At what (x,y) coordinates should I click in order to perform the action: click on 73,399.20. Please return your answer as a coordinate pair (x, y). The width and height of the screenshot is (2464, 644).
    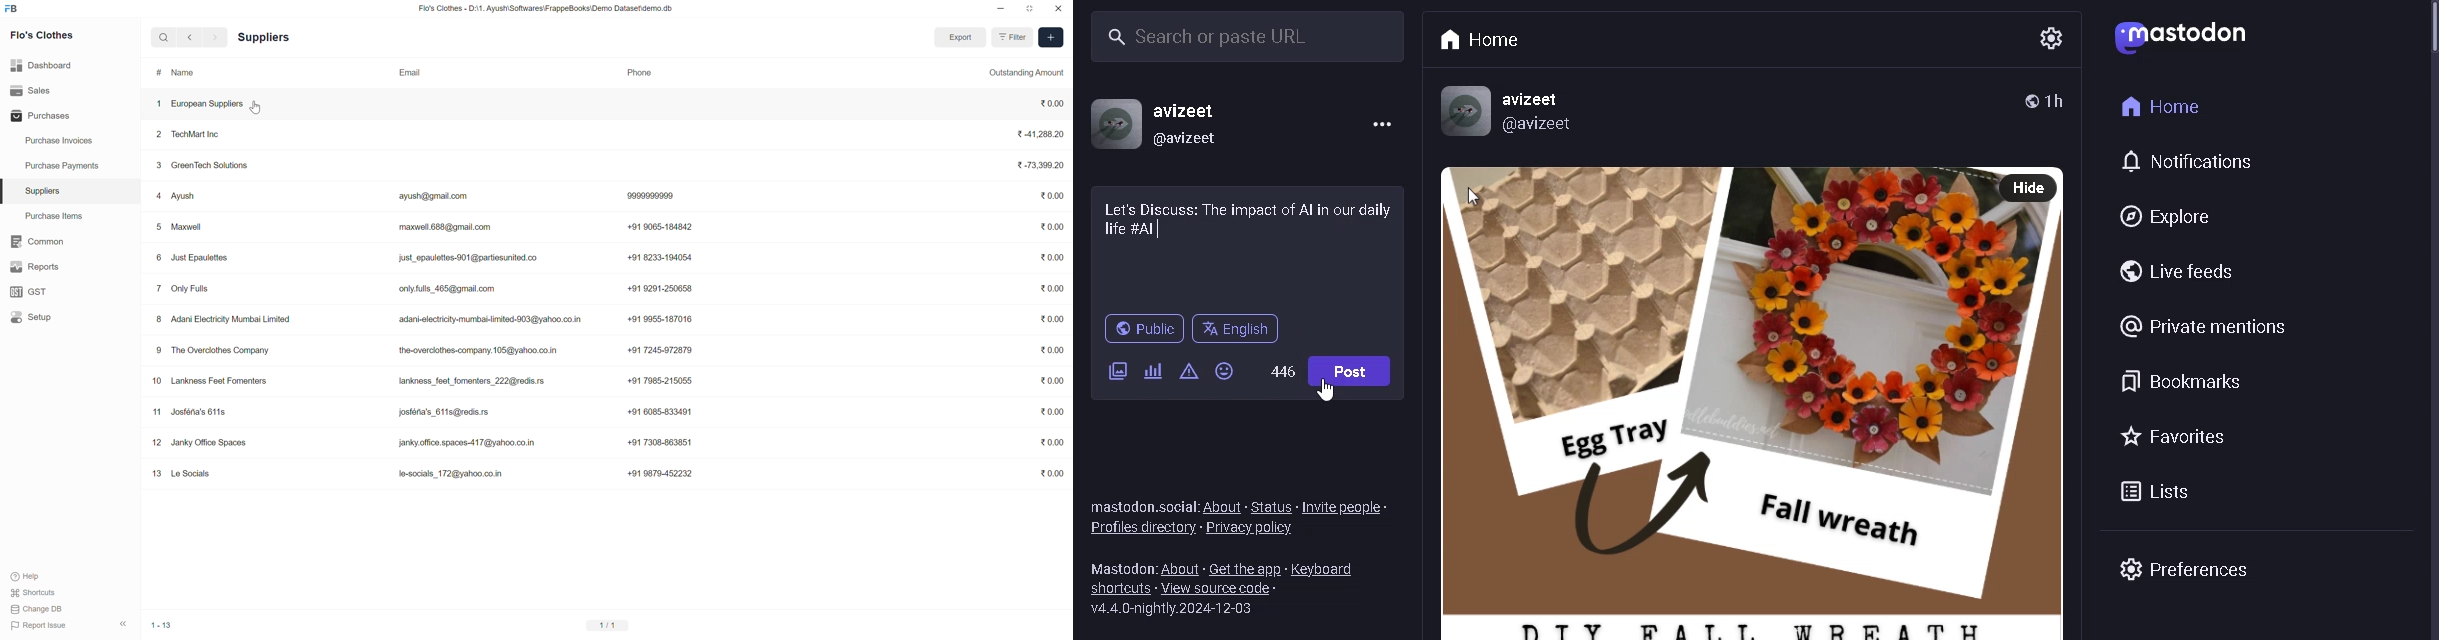
    Looking at the image, I should click on (1034, 195).